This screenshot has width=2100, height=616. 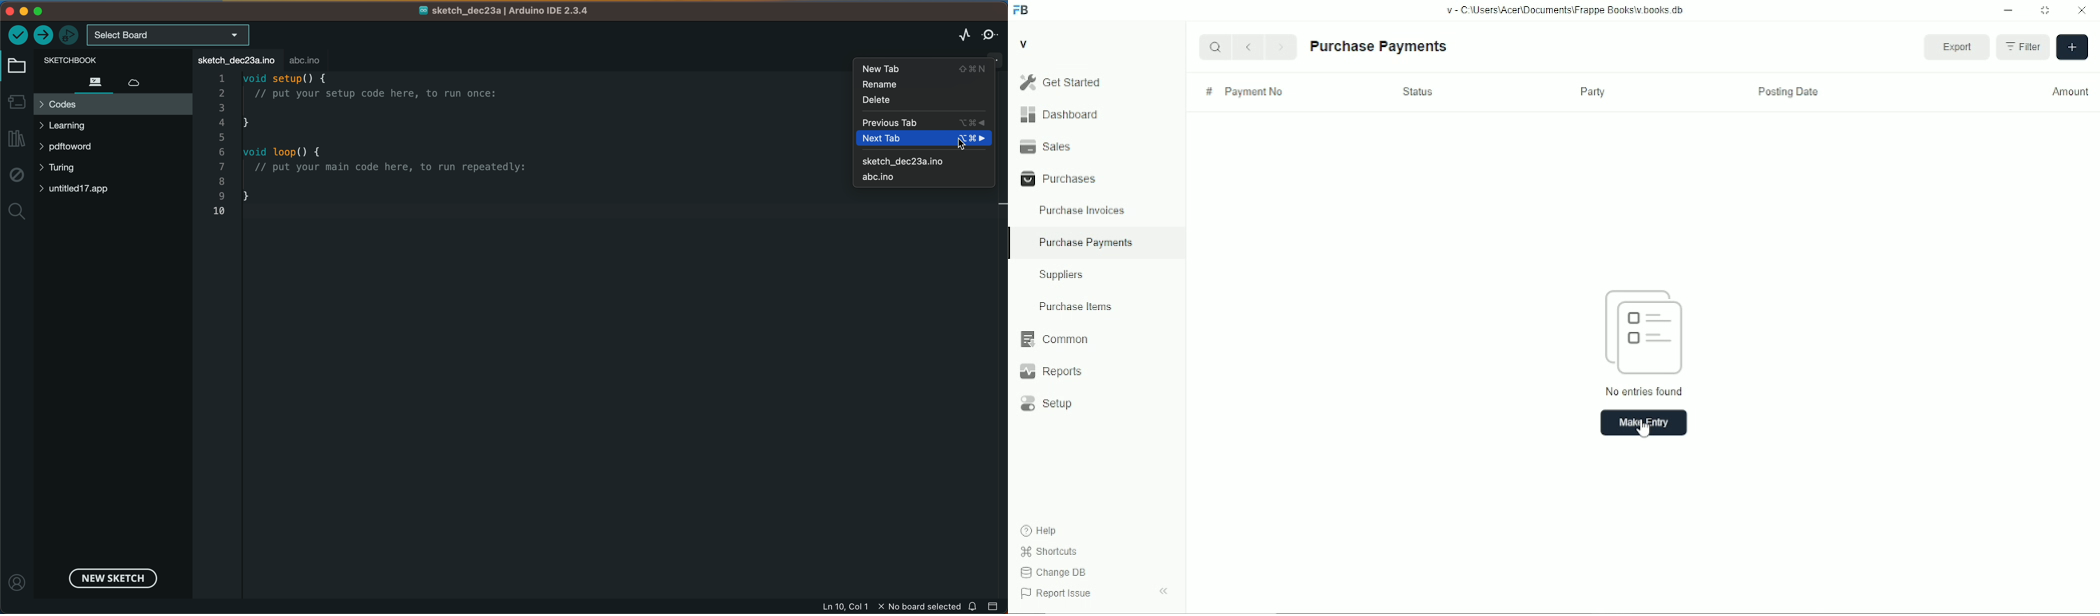 I want to click on Search, so click(x=1215, y=47).